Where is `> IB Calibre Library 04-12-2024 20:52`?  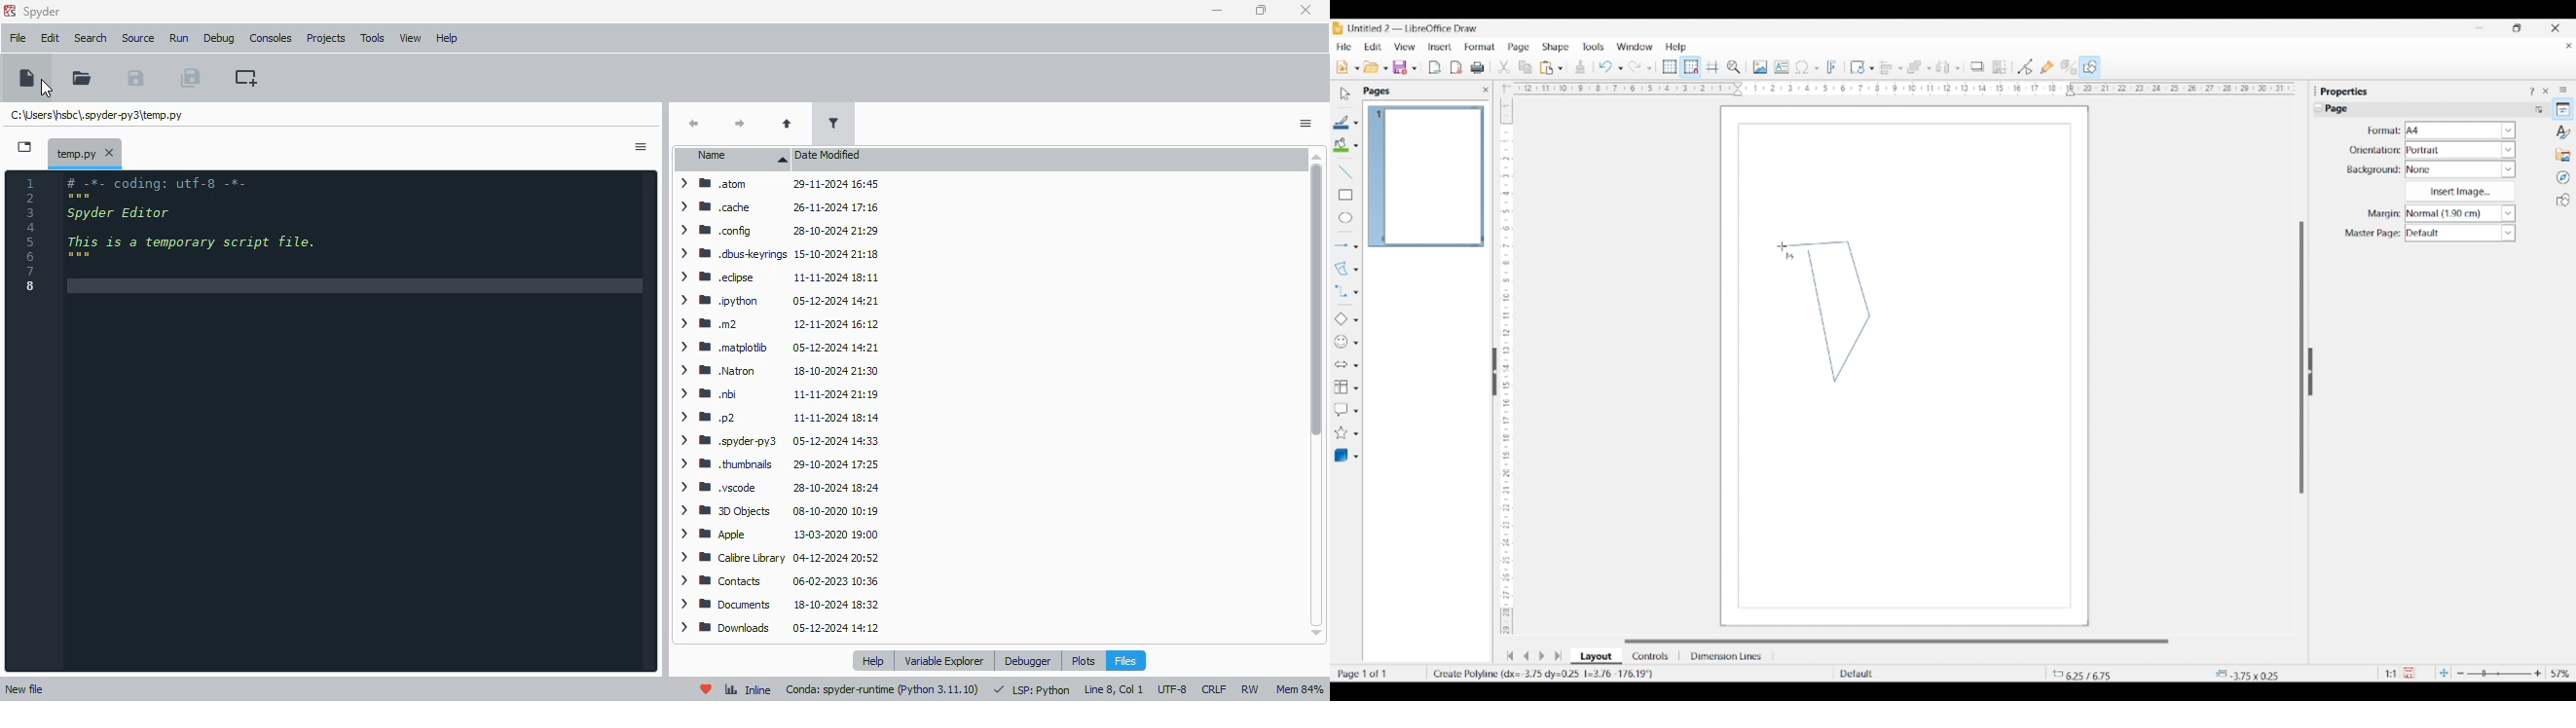 > IB Calibre Library 04-12-2024 20:52 is located at coordinates (777, 559).